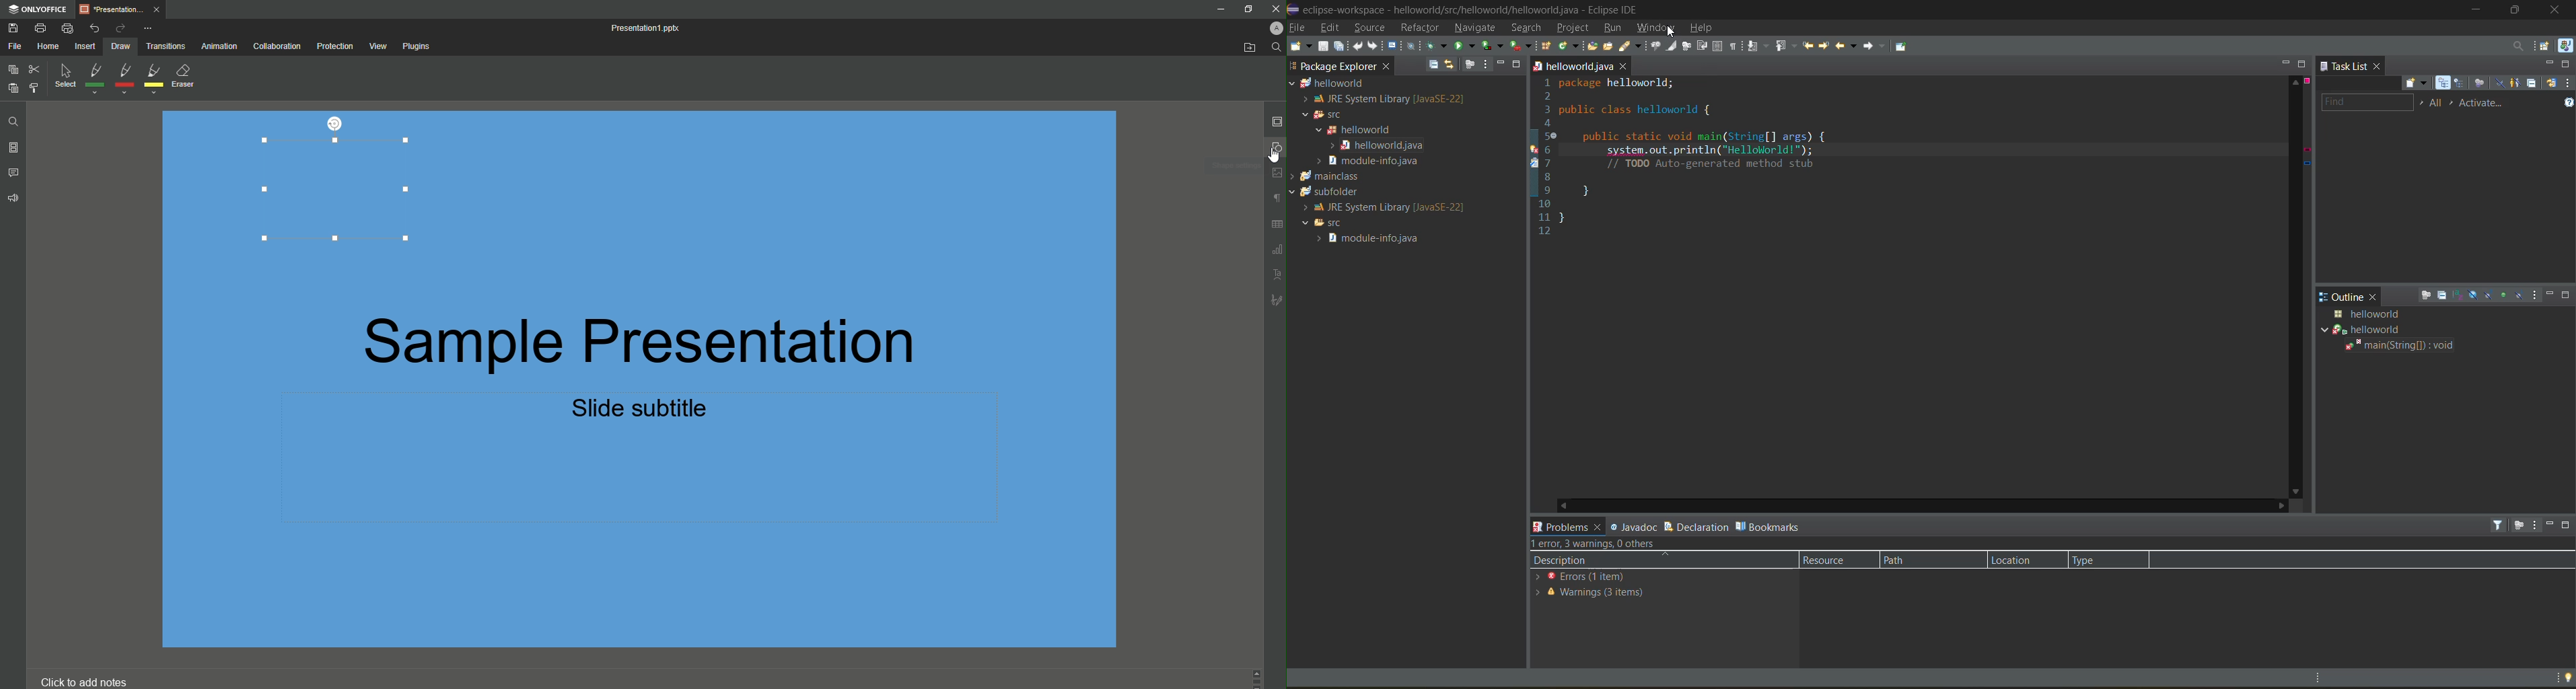 The height and width of the screenshot is (700, 2576). What do you see at coordinates (1220, 9) in the screenshot?
I see `Minimize` at bounding box center [1220, 9].